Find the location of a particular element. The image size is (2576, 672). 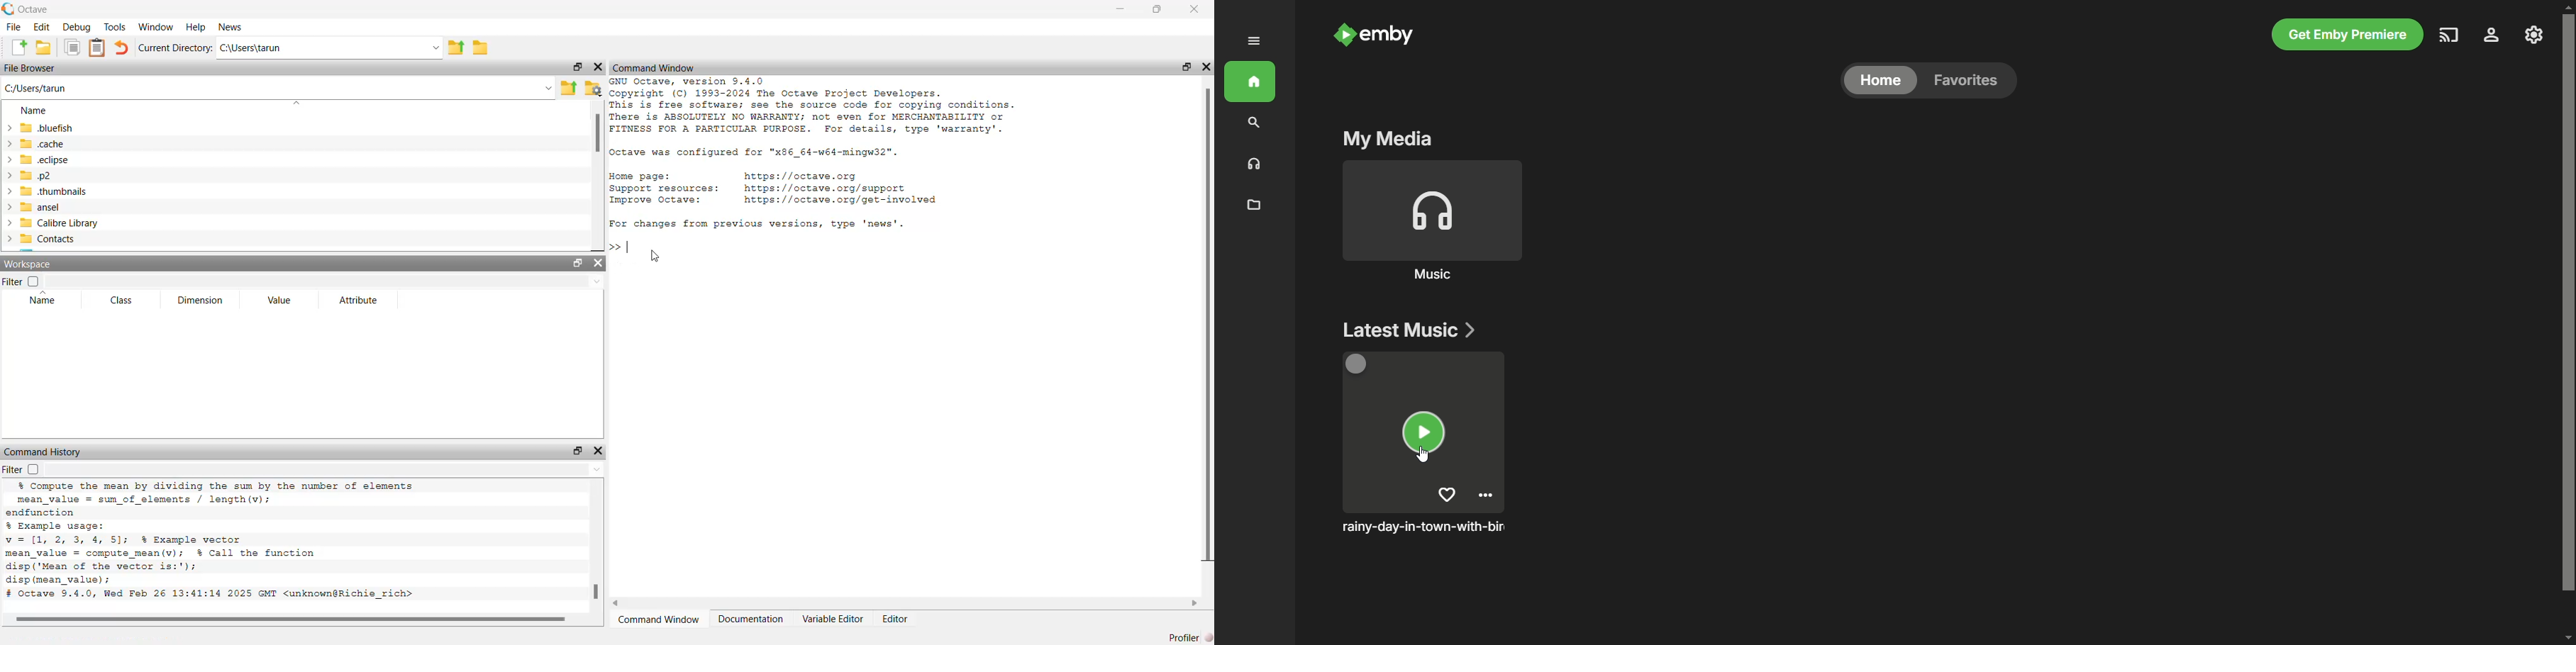

.cache is located at coordinates (42, 144).